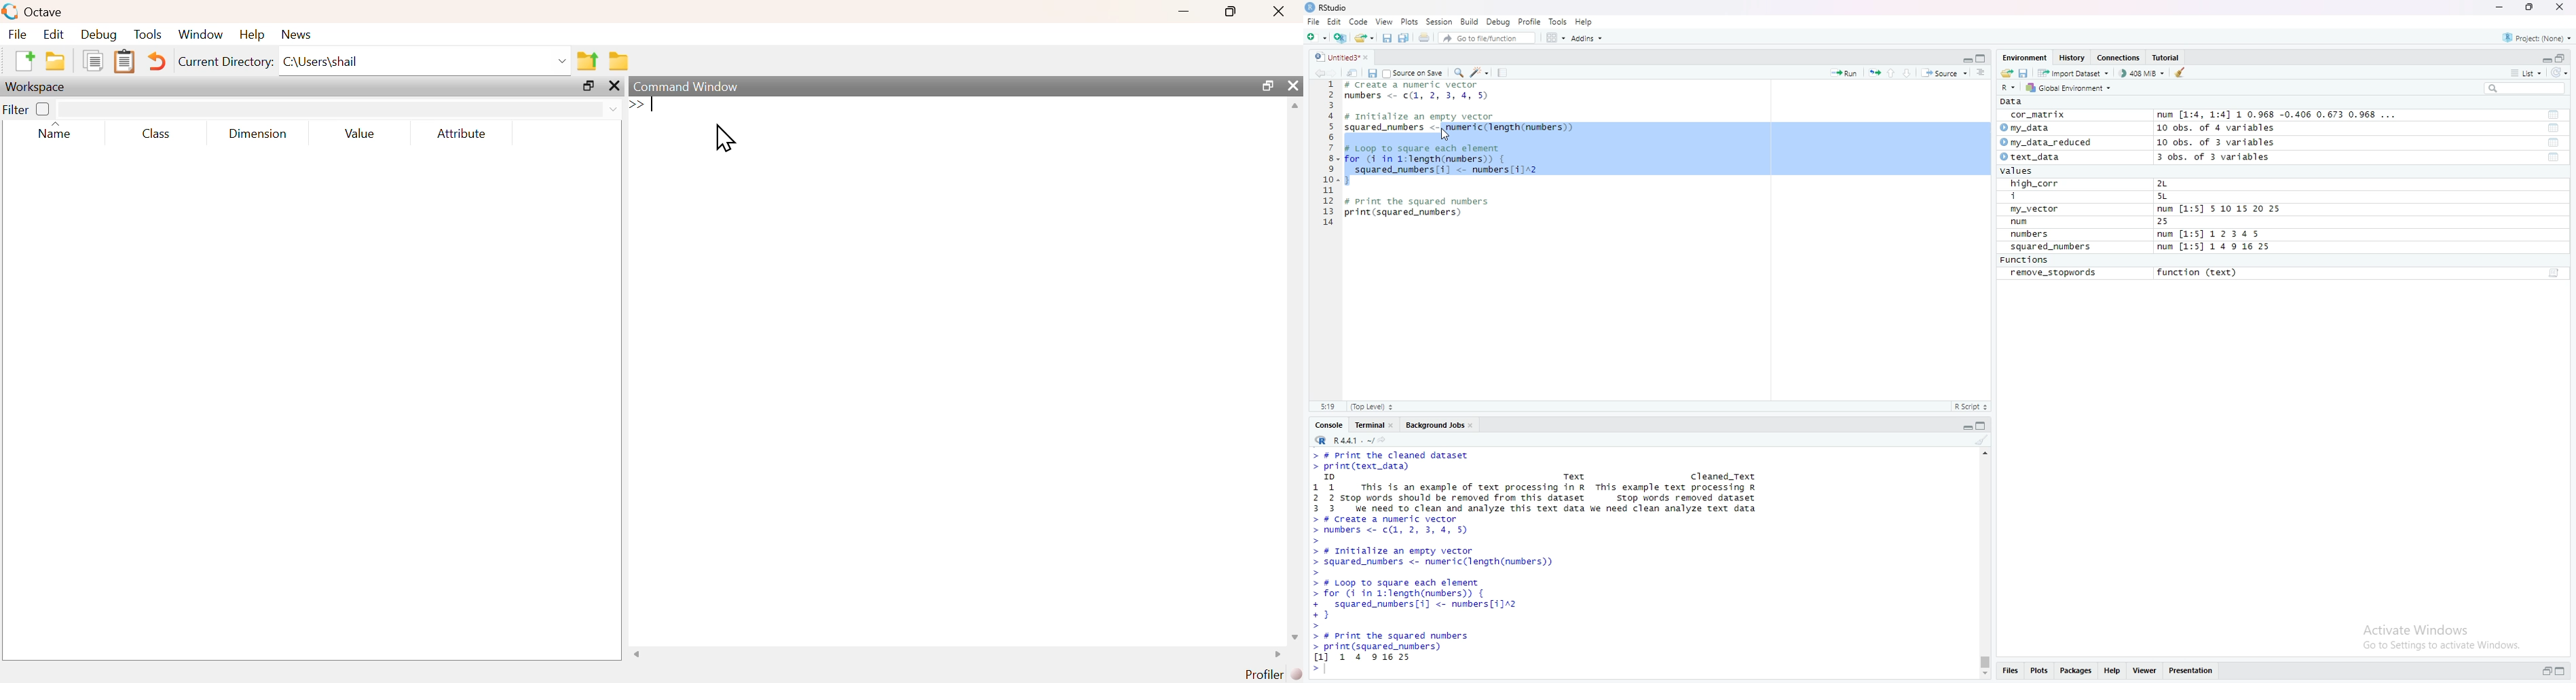 The image size is (2576, 700). I want to click on # Create a number vector numbers <- c(1, 2, 3, 4,5), so click(1421, 91).